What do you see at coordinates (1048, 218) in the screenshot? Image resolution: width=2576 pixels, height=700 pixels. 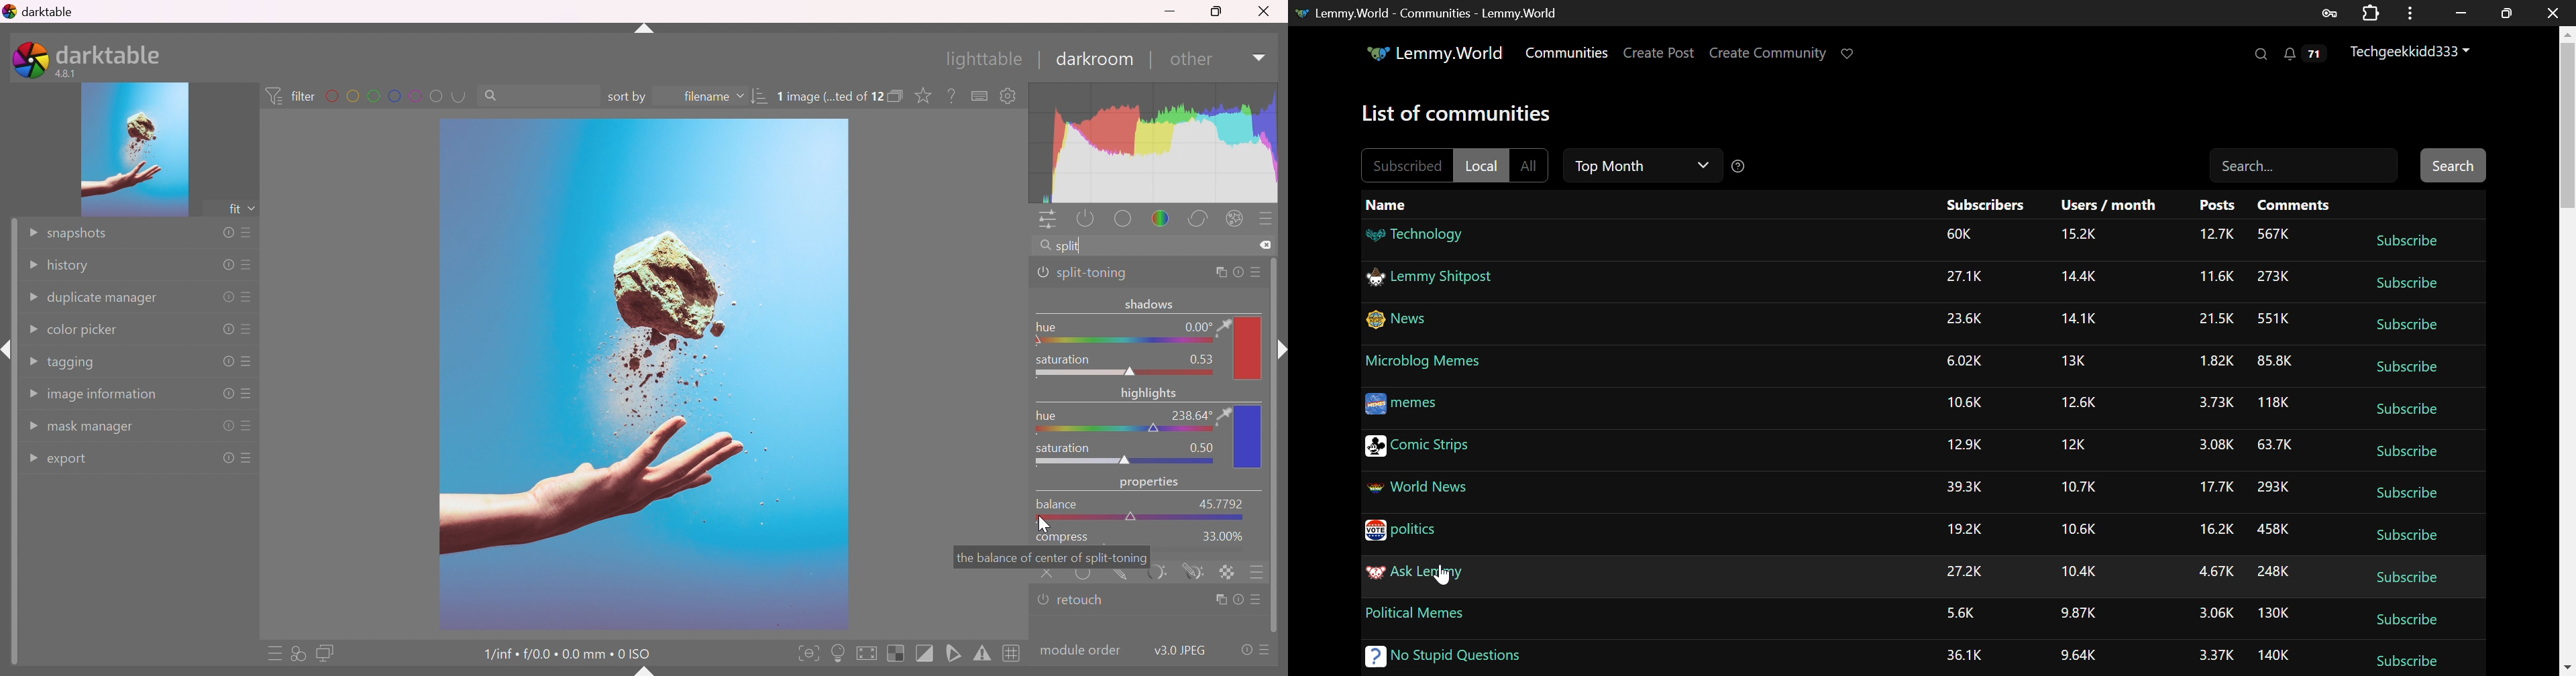 I see `quick access panel` at bounding box center [1048, 218].